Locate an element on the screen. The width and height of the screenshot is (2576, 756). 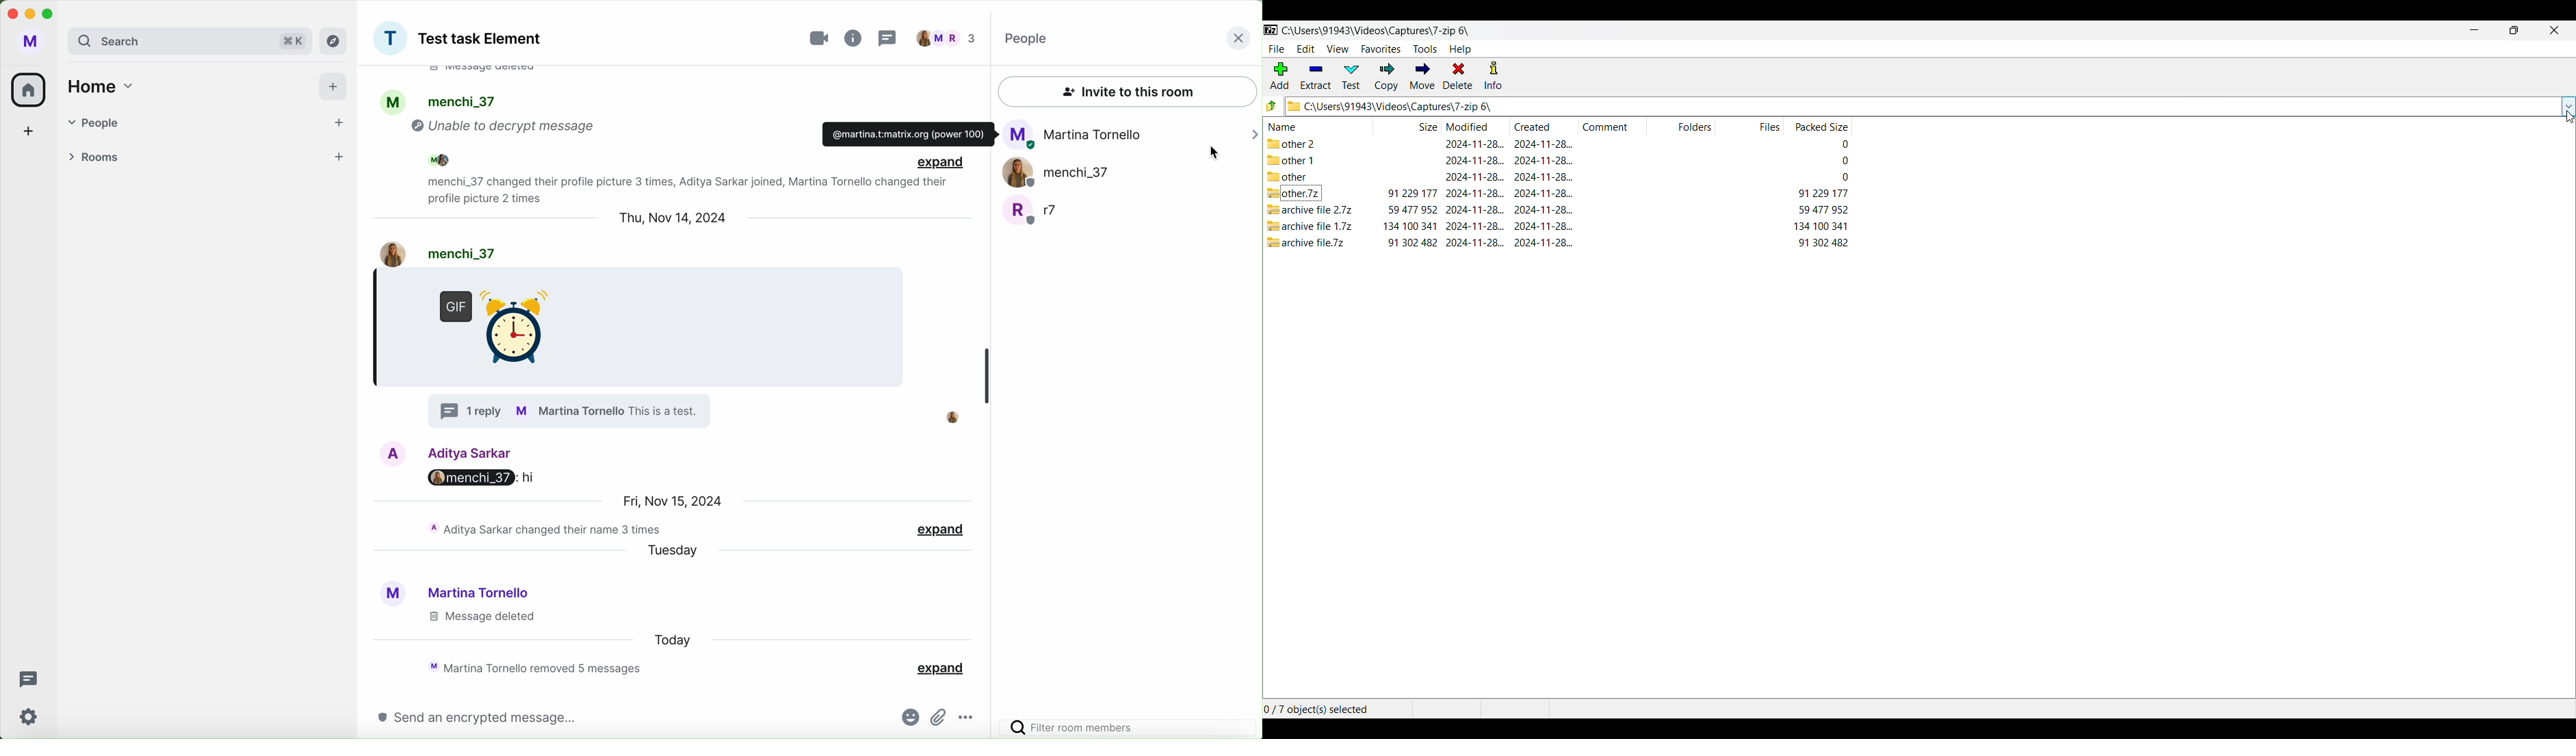
zip folder is located at coordinates (1313, 210).